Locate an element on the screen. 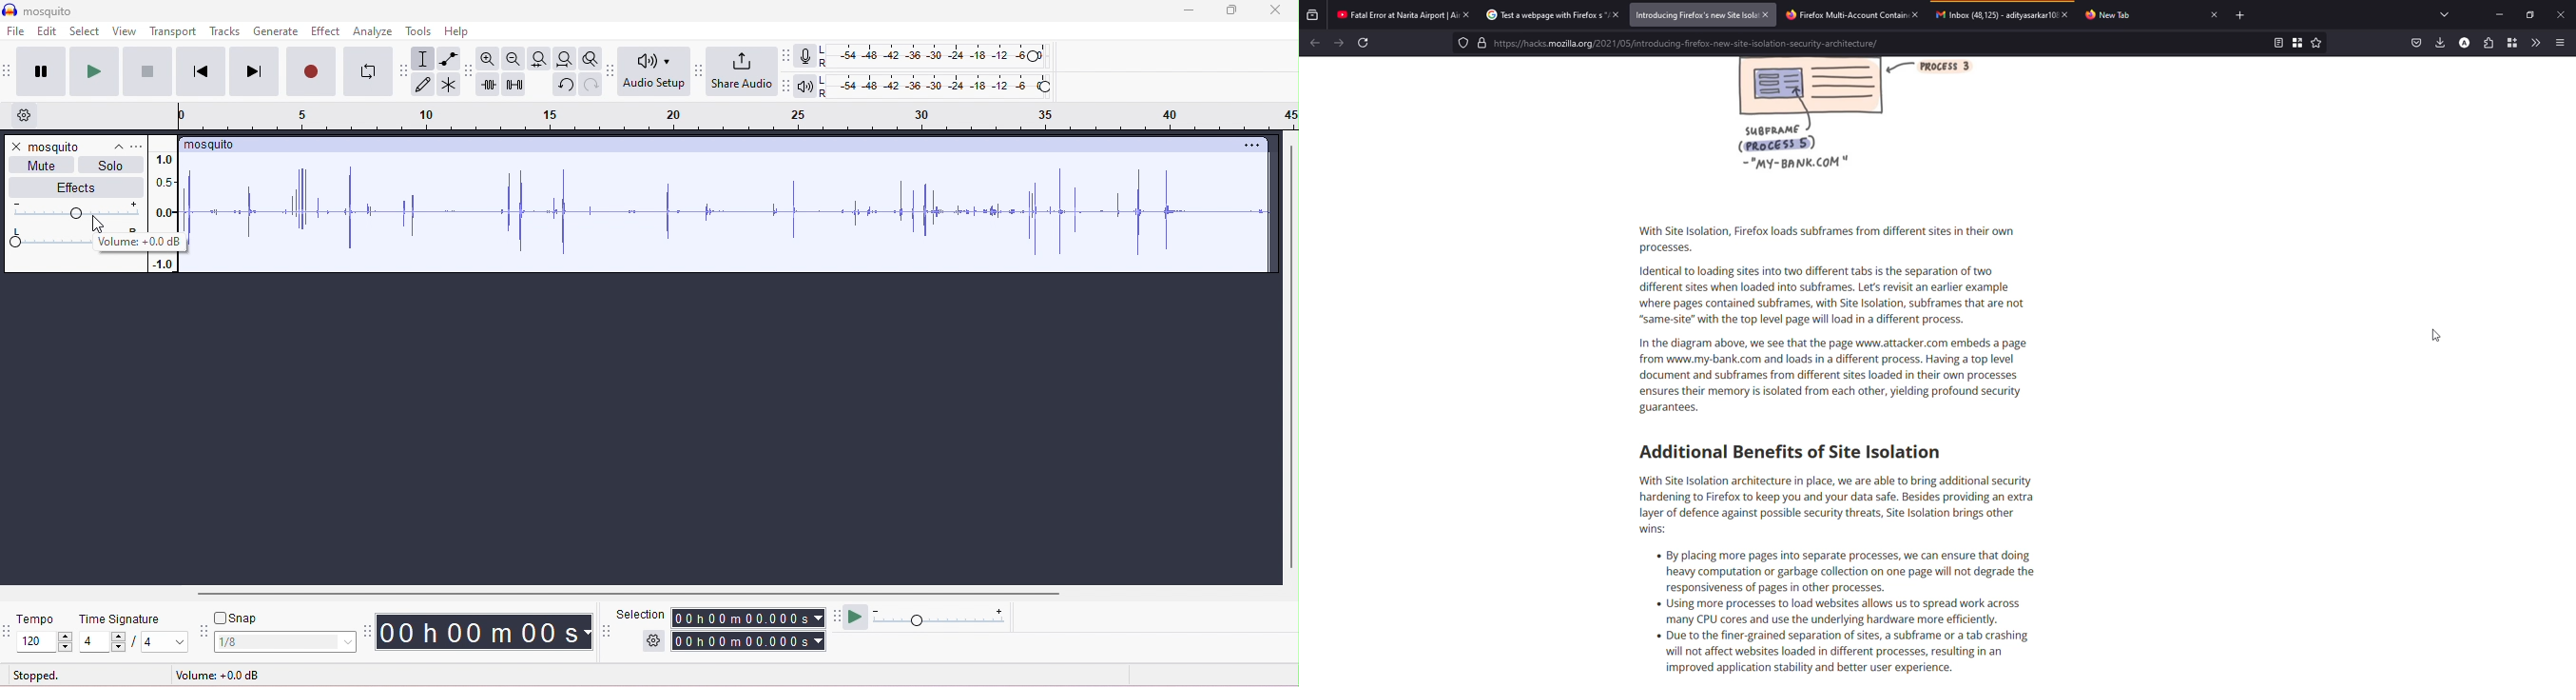  effect is located at coordinates (325, 30).